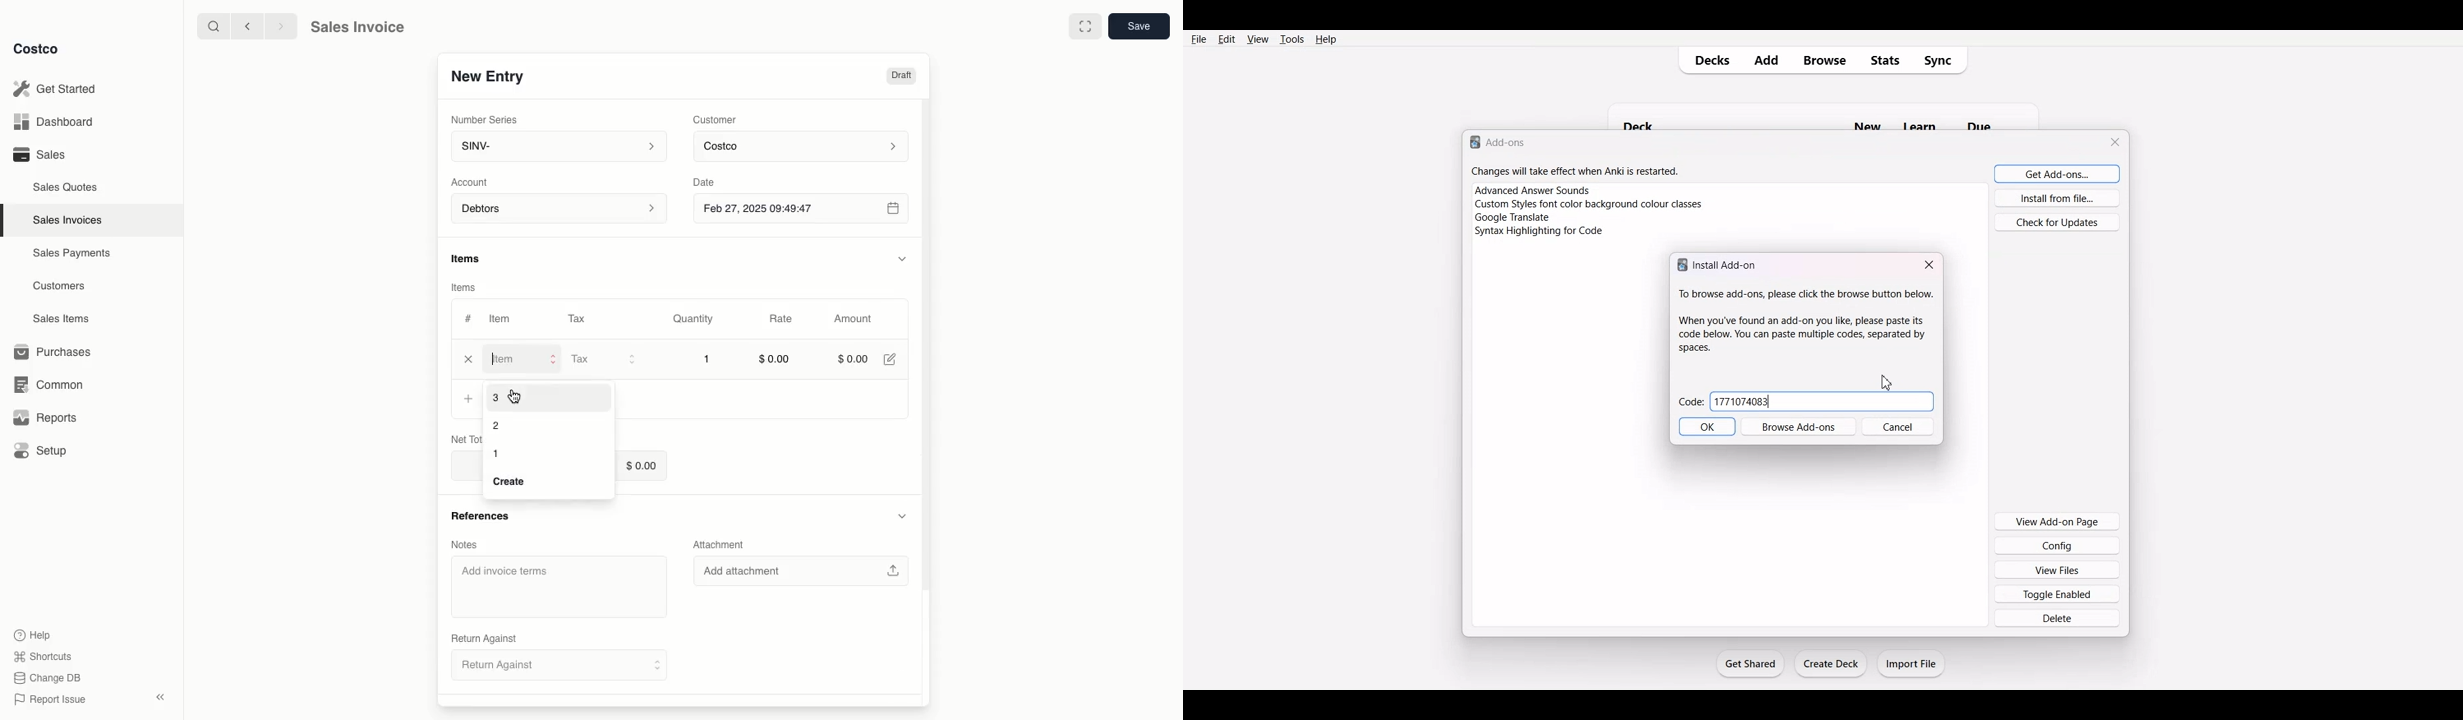 This screenshot has width=2464, height=728. I want to click on Code , so click(1691, 404).